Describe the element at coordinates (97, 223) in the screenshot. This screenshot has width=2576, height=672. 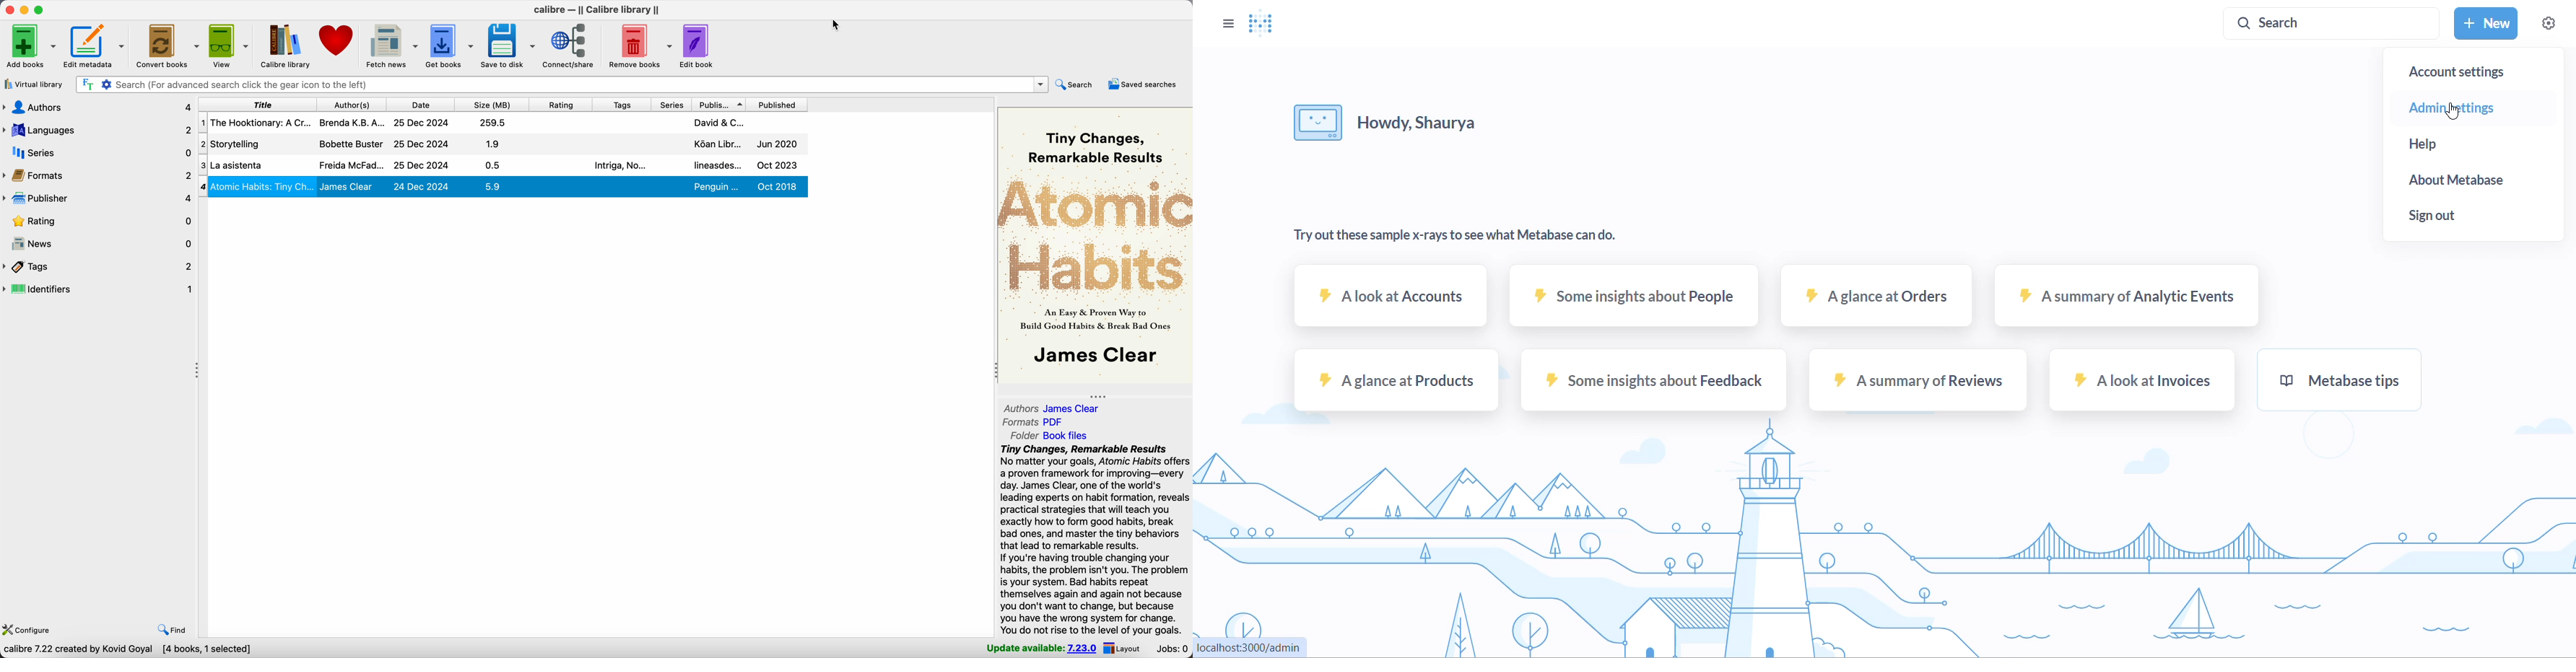
I see `rating` at that location.